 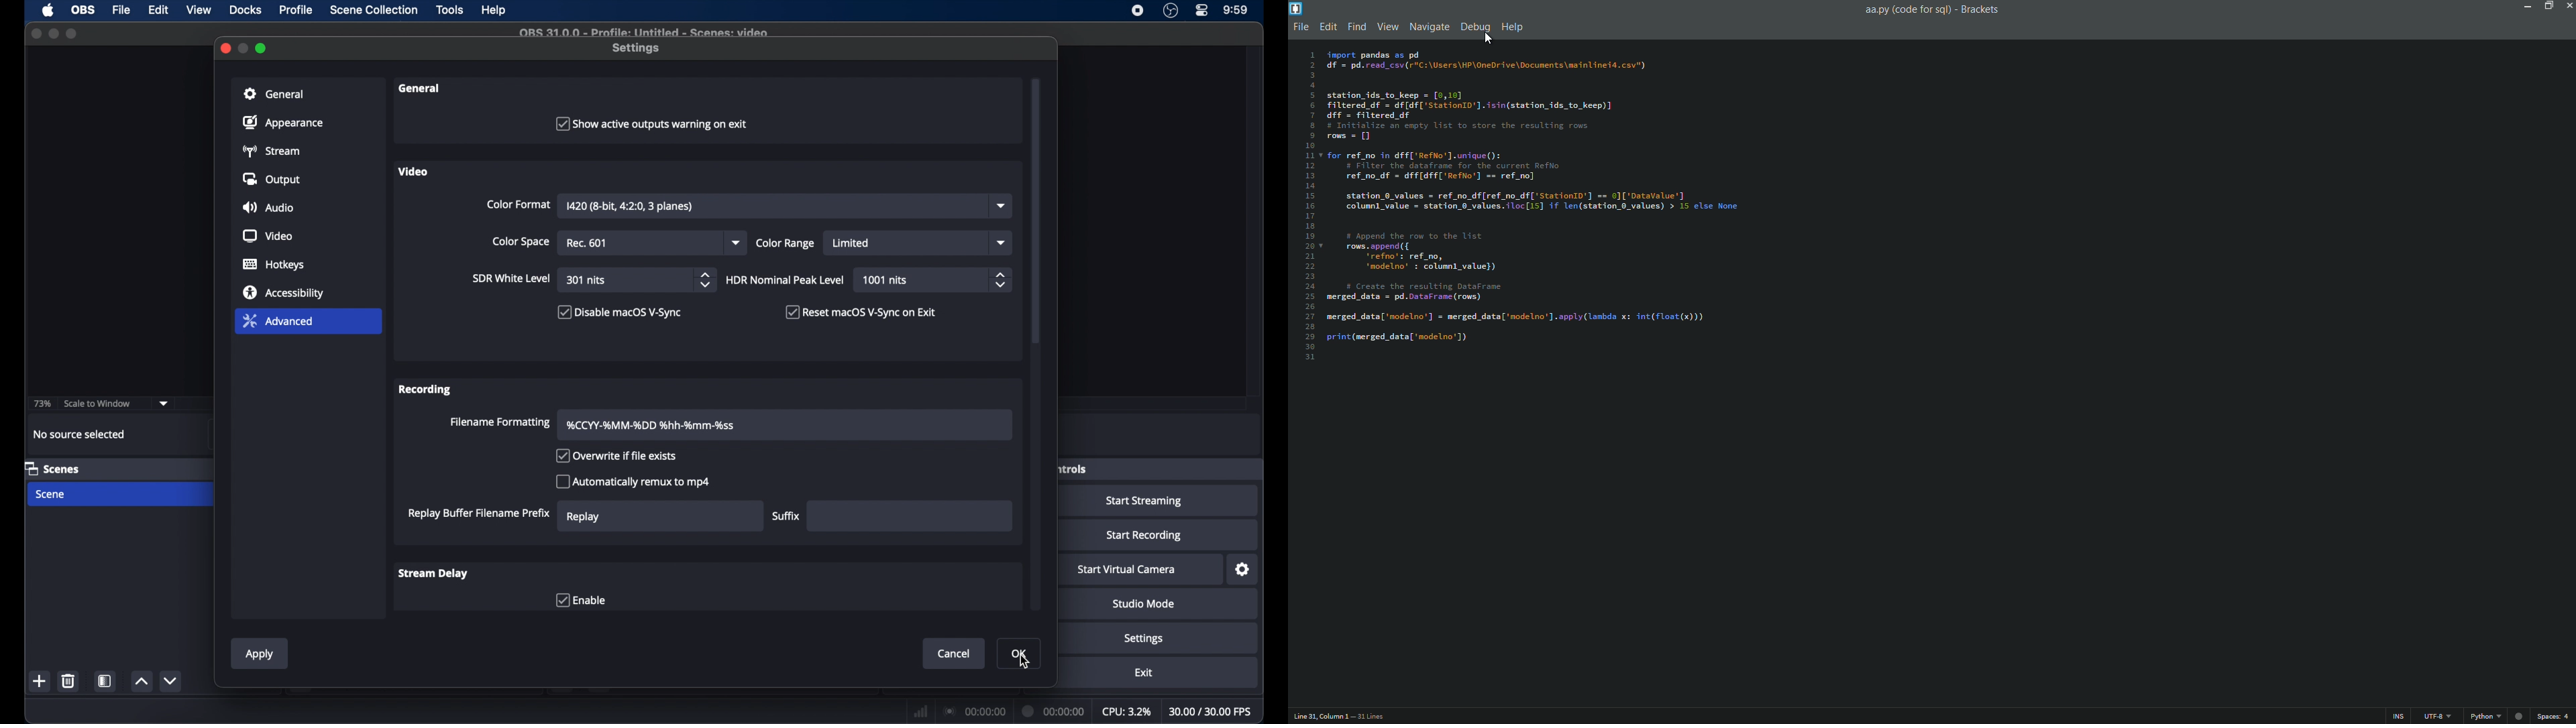 What do you see at coordinates (82, 10) in the screenshot?
I see `obs` at bounding box center [82, 10].